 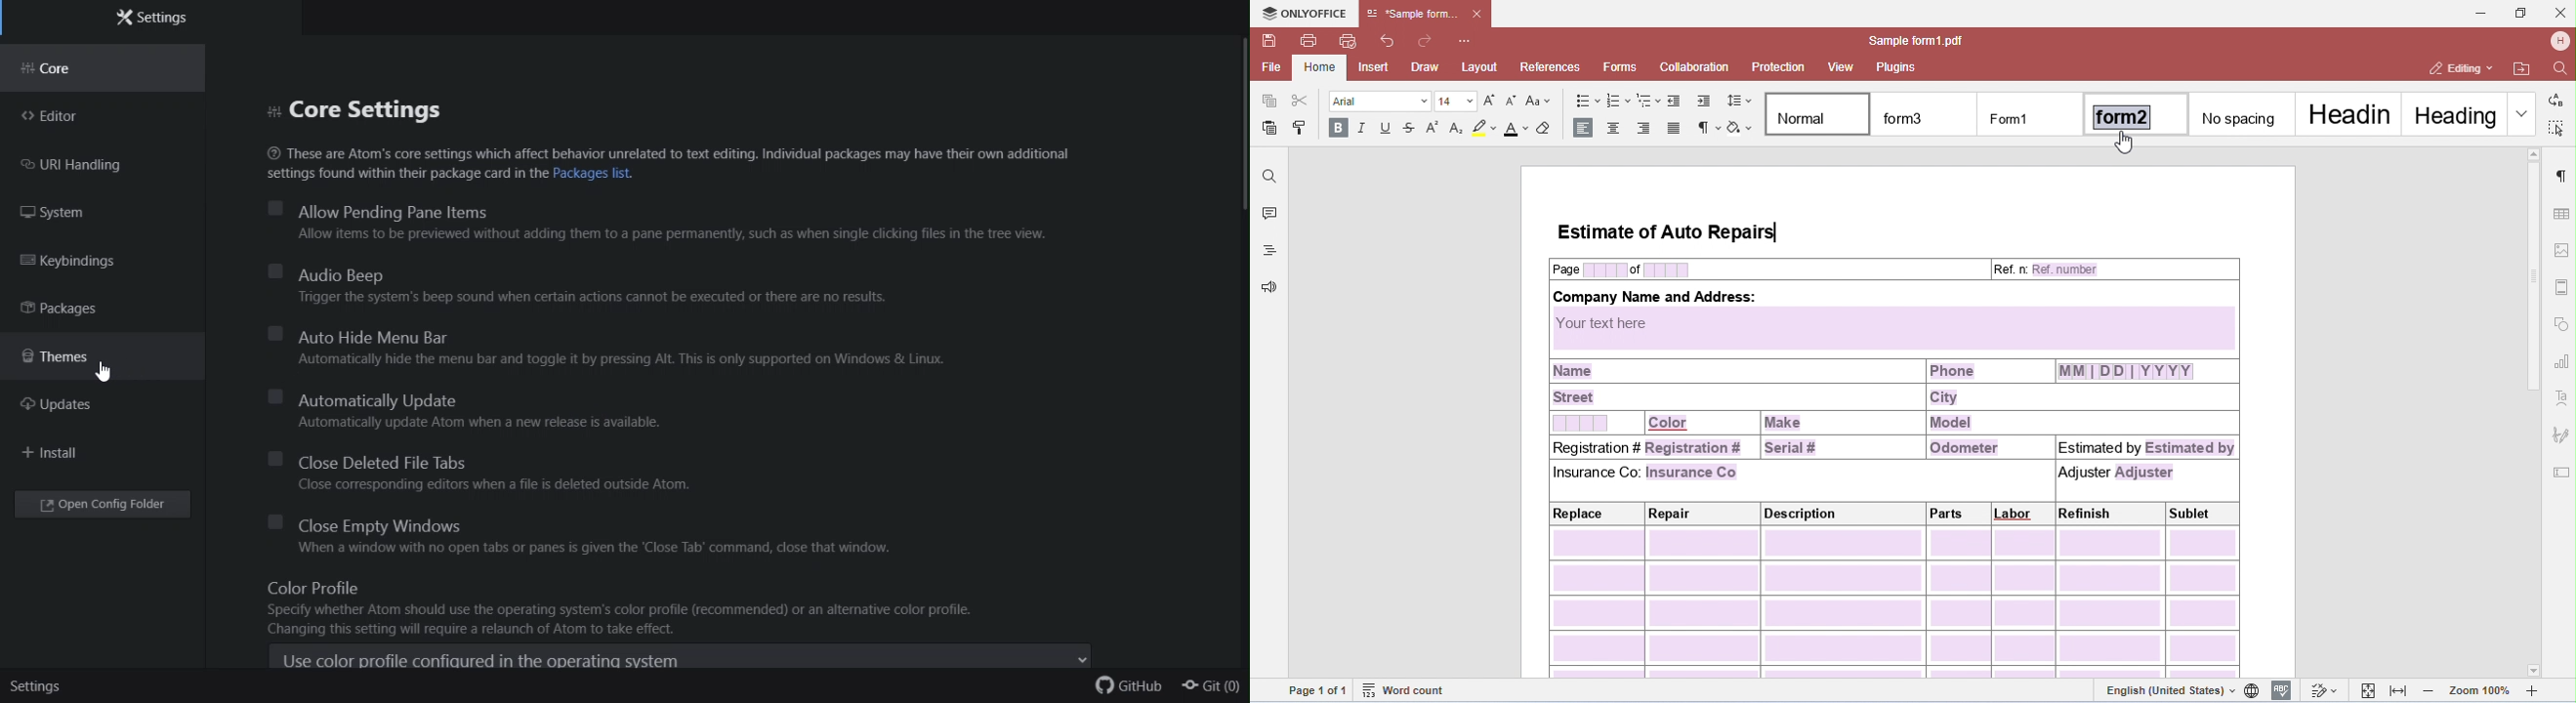 I want to click on Install, so click(x=55, y=453).